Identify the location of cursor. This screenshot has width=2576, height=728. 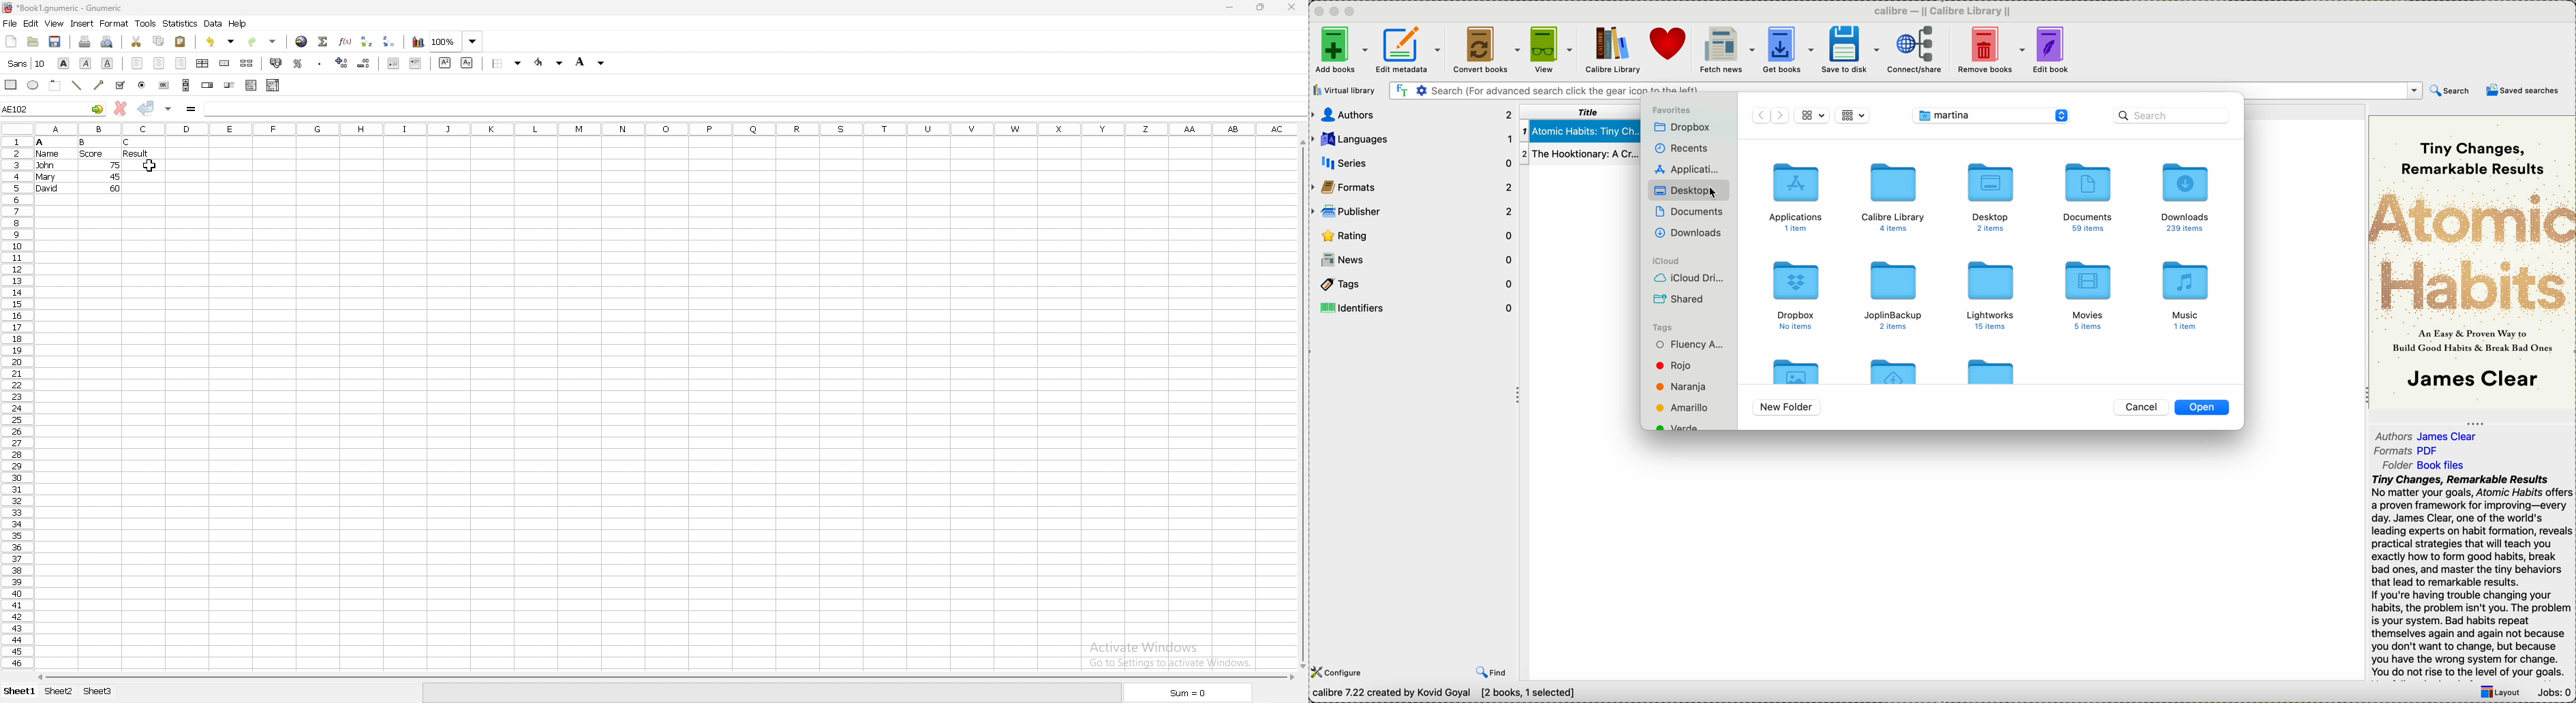
(1711, 193).